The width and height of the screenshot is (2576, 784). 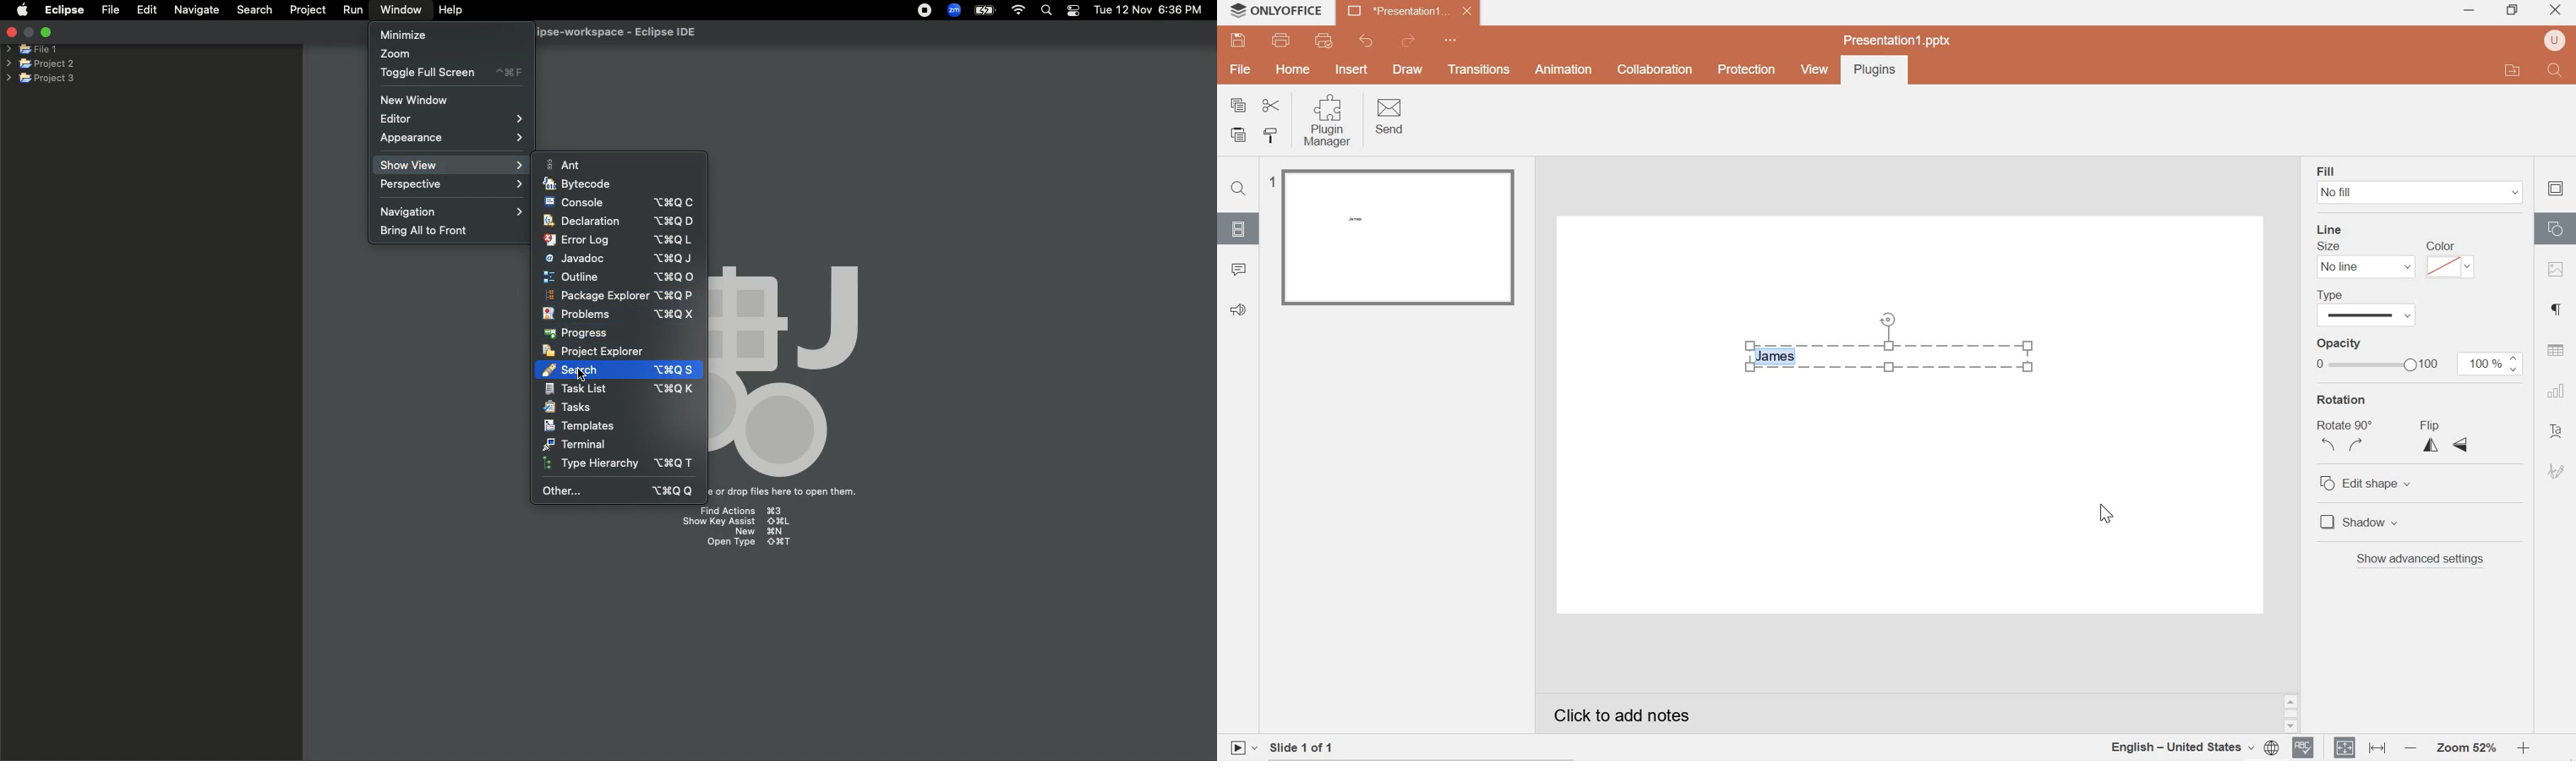 What do you see at coordinates (2557, 350) in the screenshot?
I see `table` at bounding box center [2557, 350].